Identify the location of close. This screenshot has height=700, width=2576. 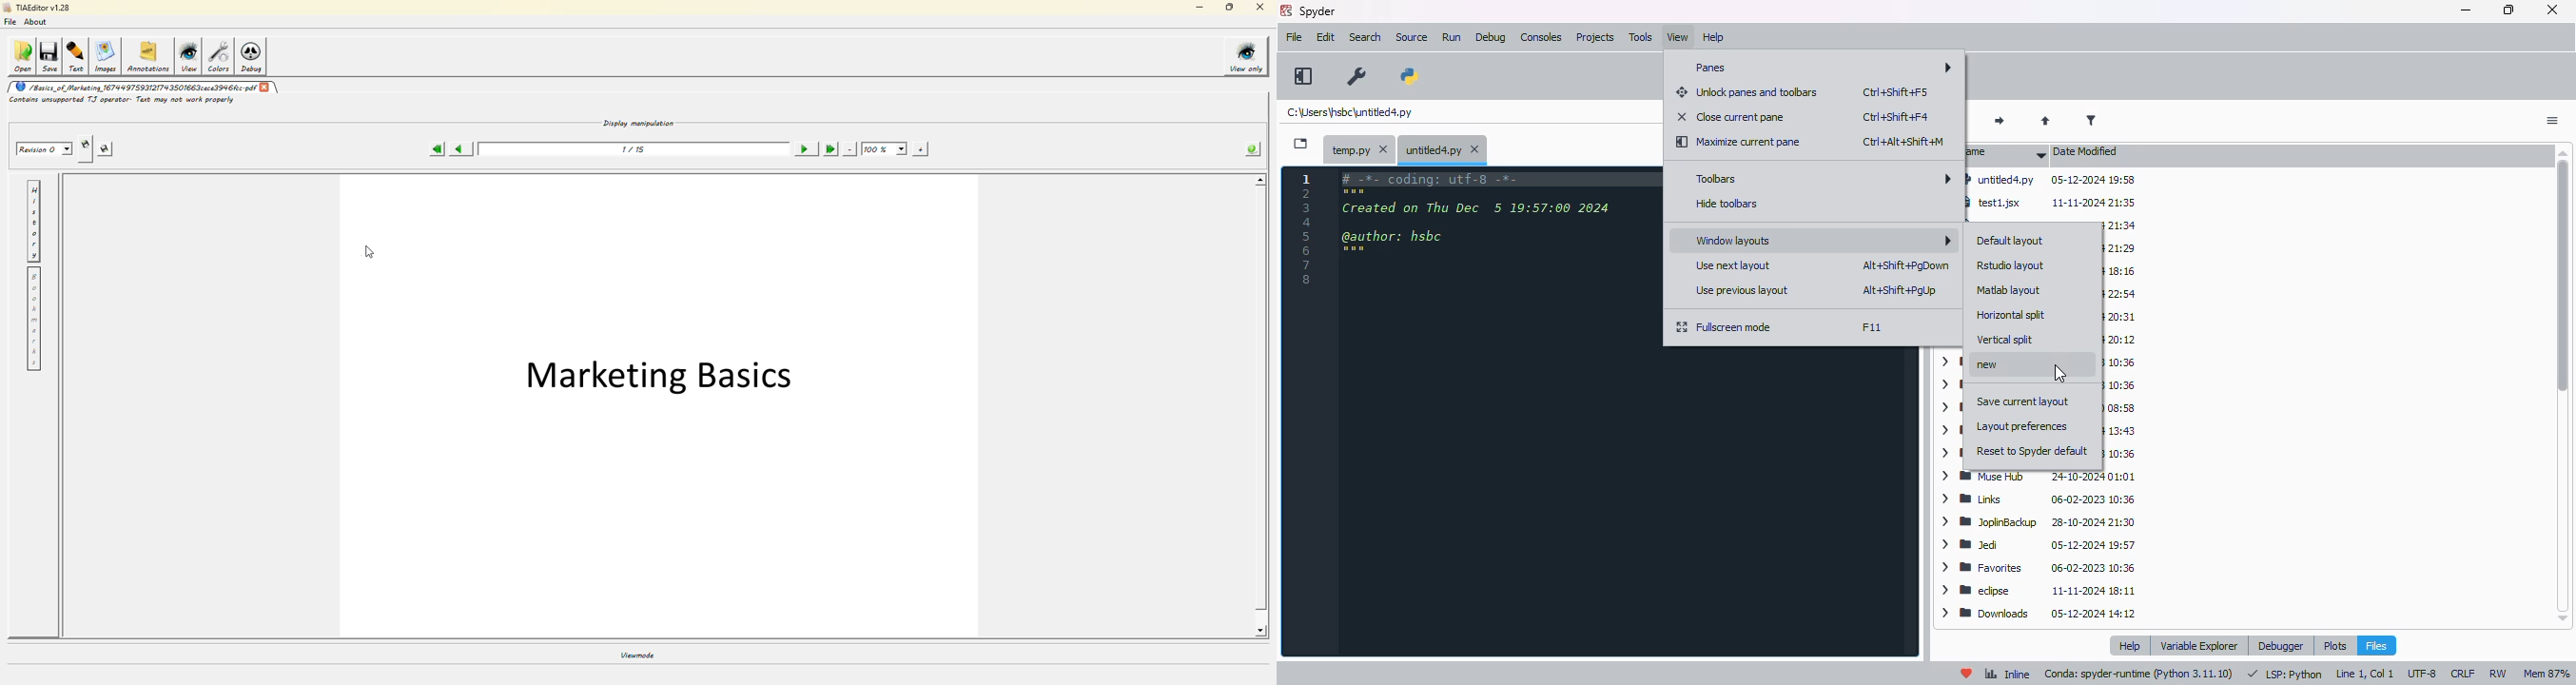
(2551, 10).